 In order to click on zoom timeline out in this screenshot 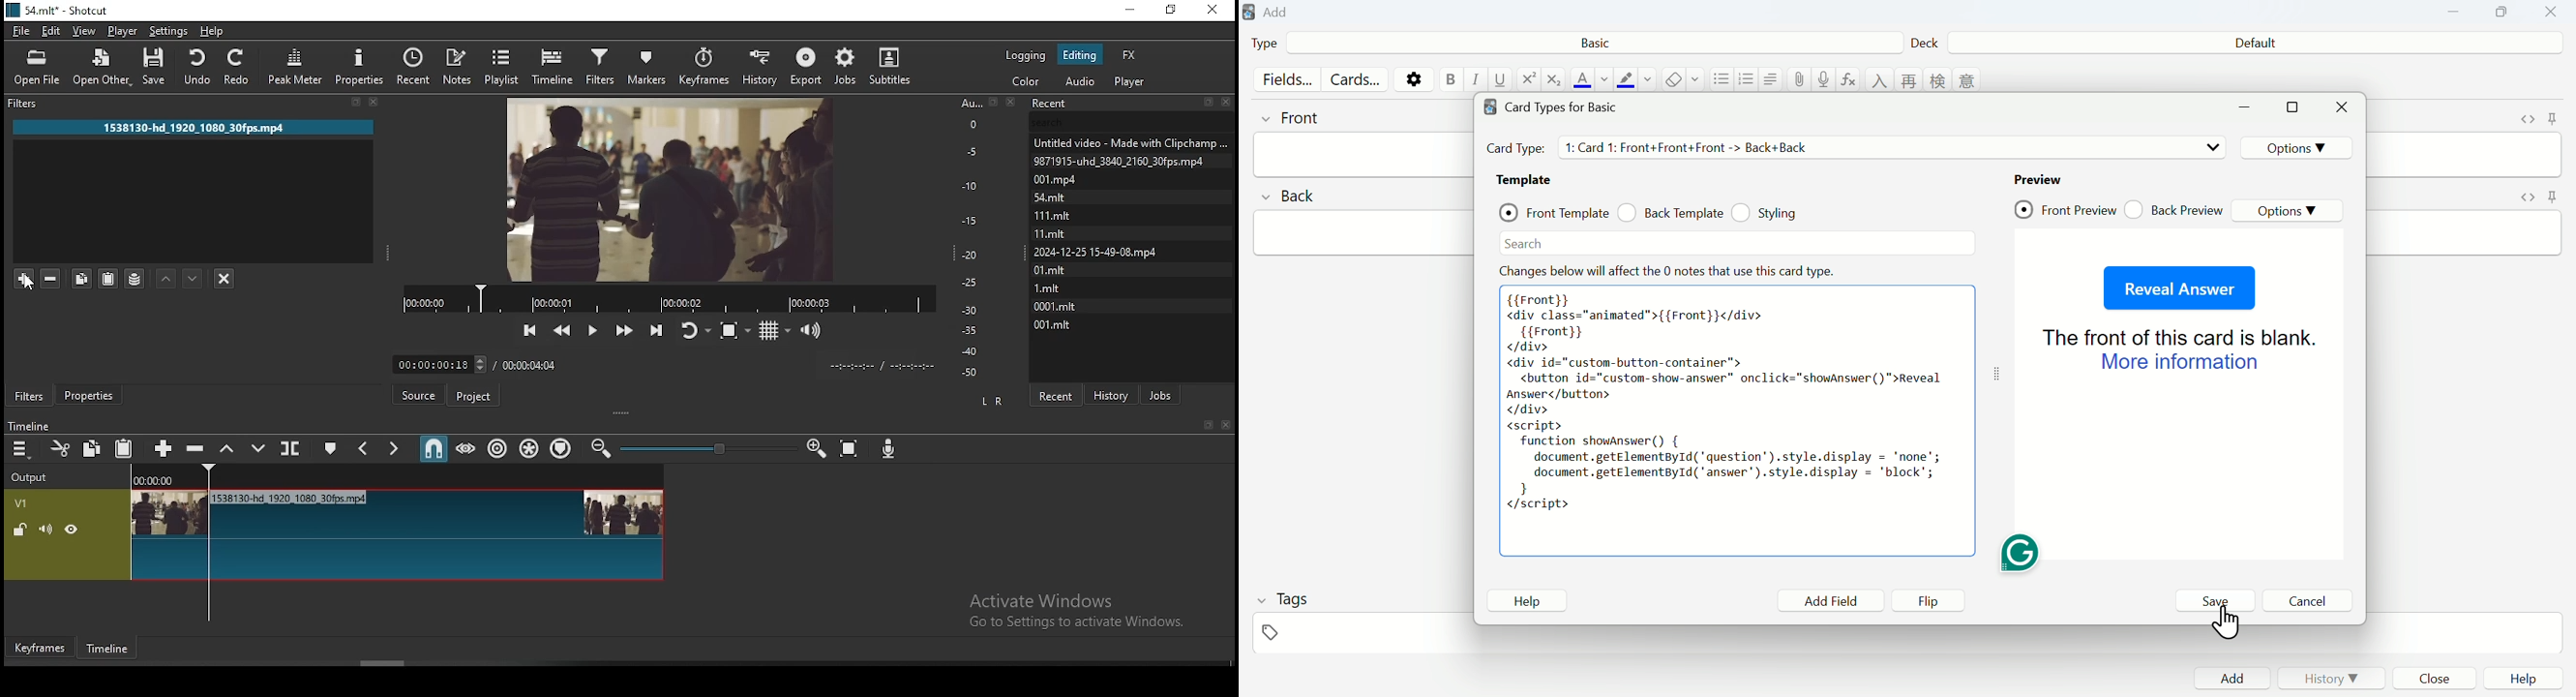, I will do `click(811, 449)`.